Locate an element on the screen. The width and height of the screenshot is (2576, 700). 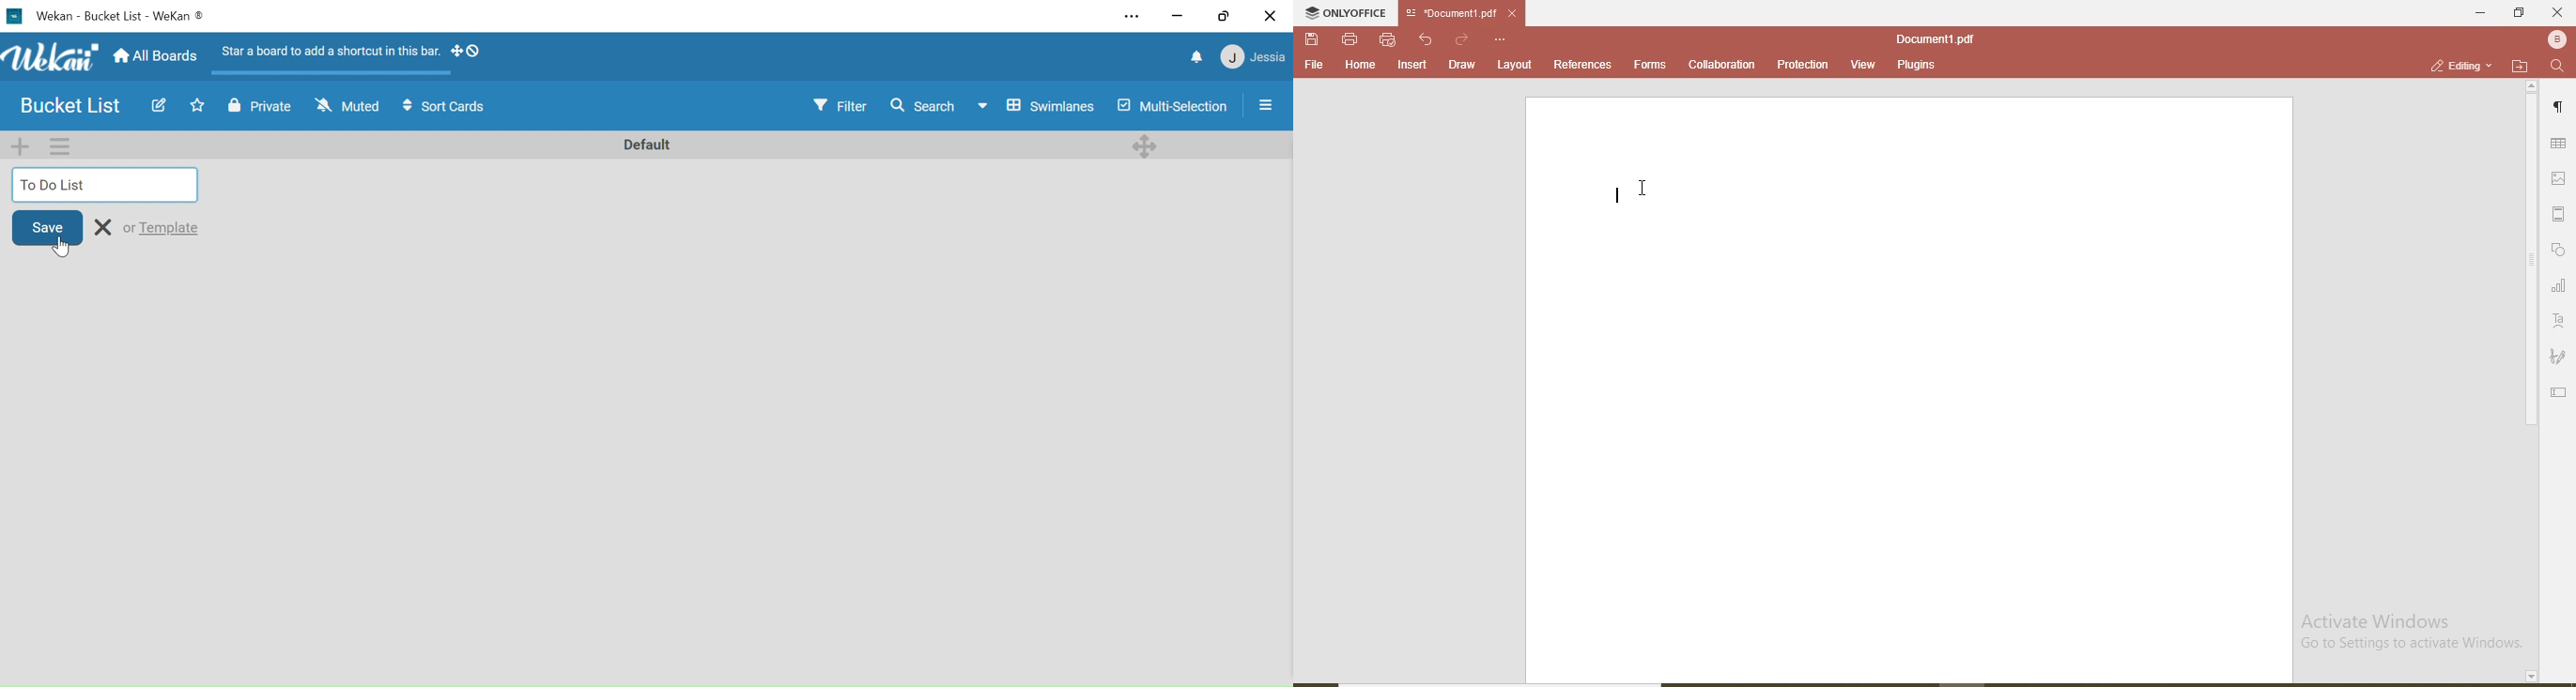
multi-Selection is located at coordinates (1171, 106).